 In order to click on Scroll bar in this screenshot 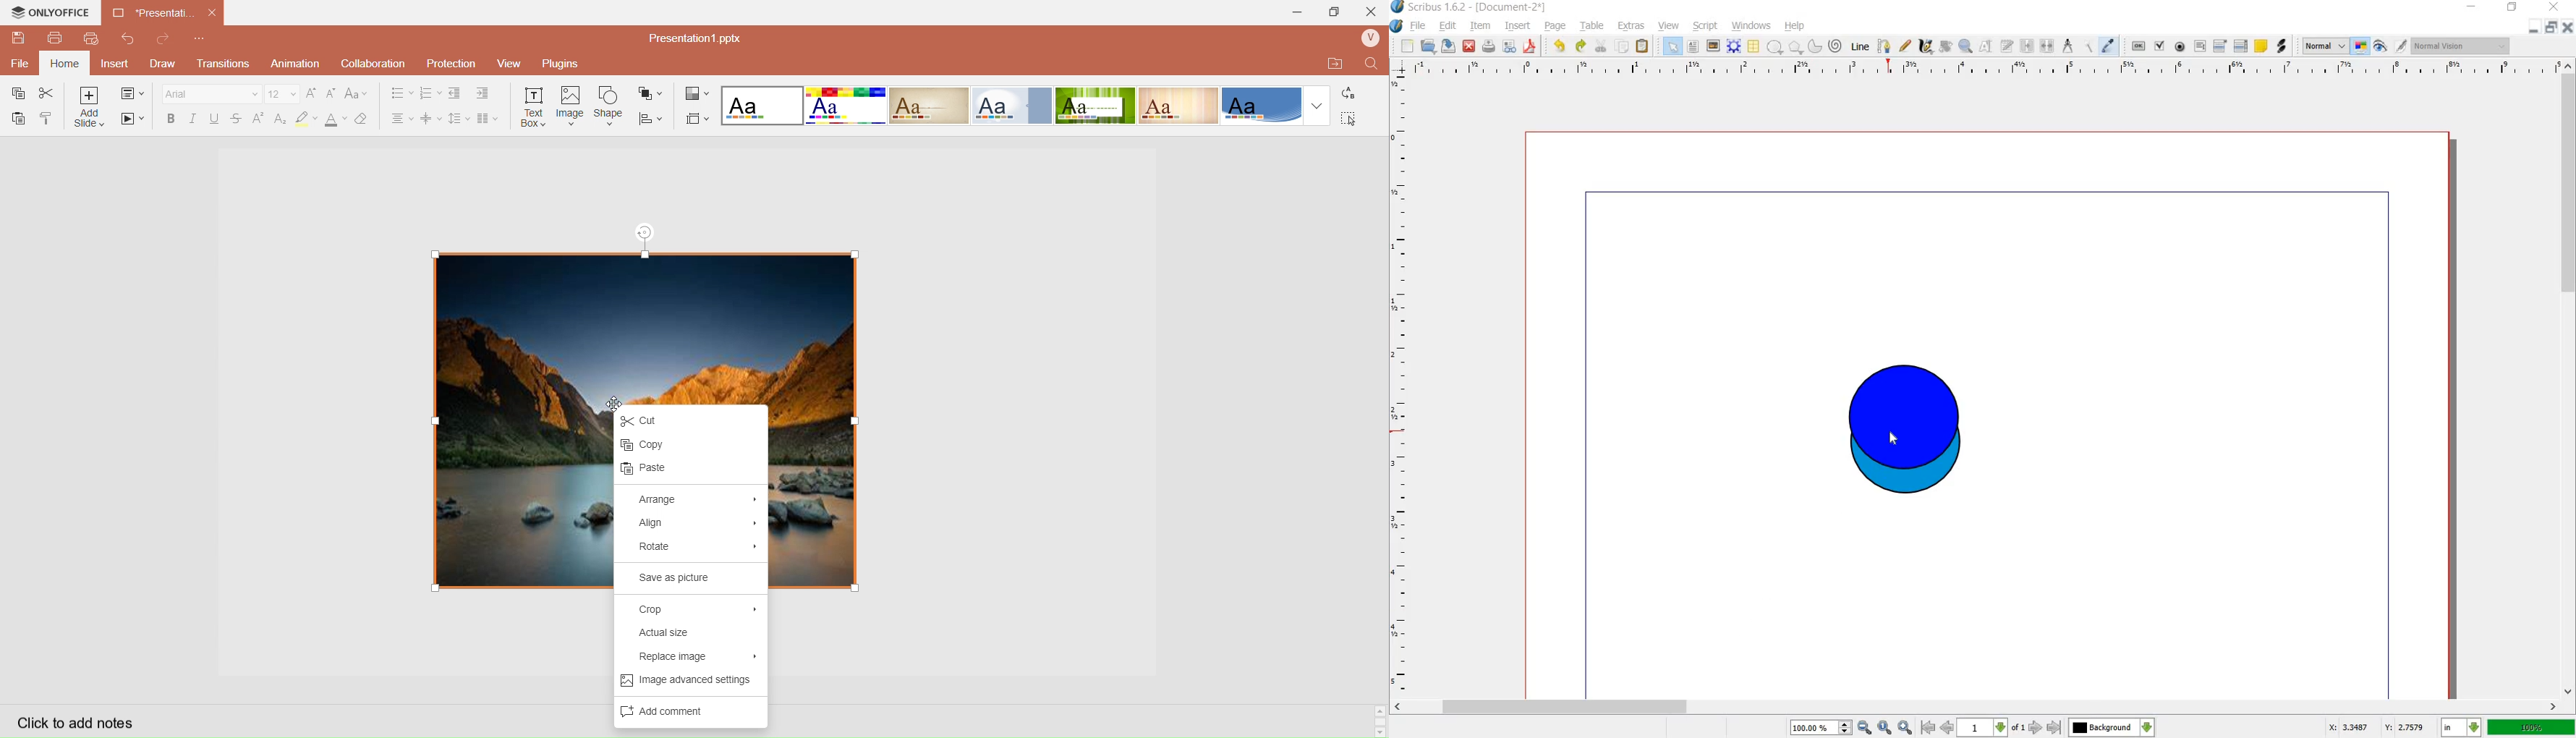, I will do `click(1380, 721)`.